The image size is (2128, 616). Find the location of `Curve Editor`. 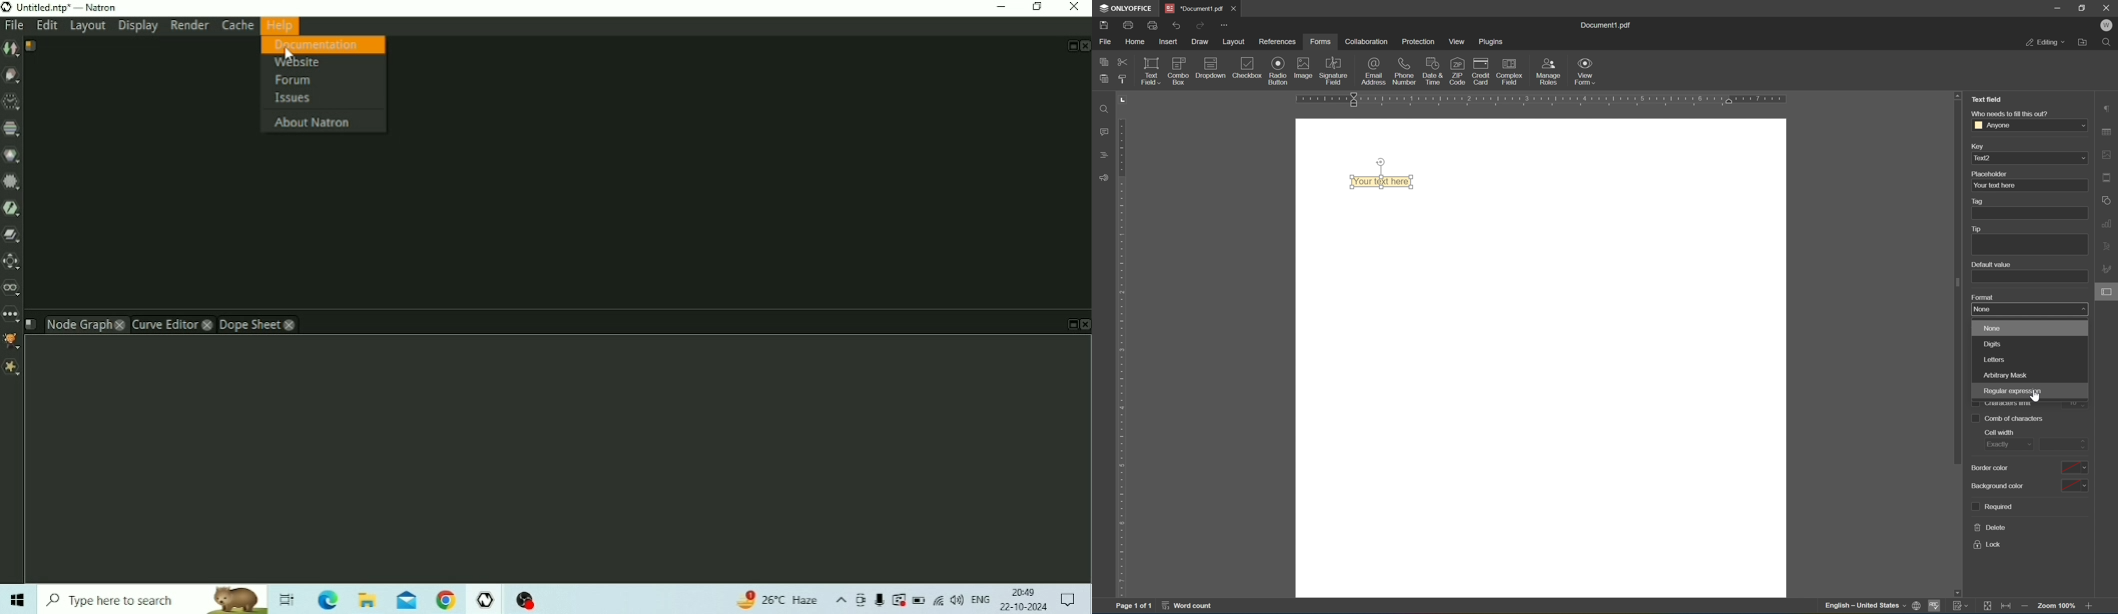

Curve Editor is located at coordinates (172, 324).